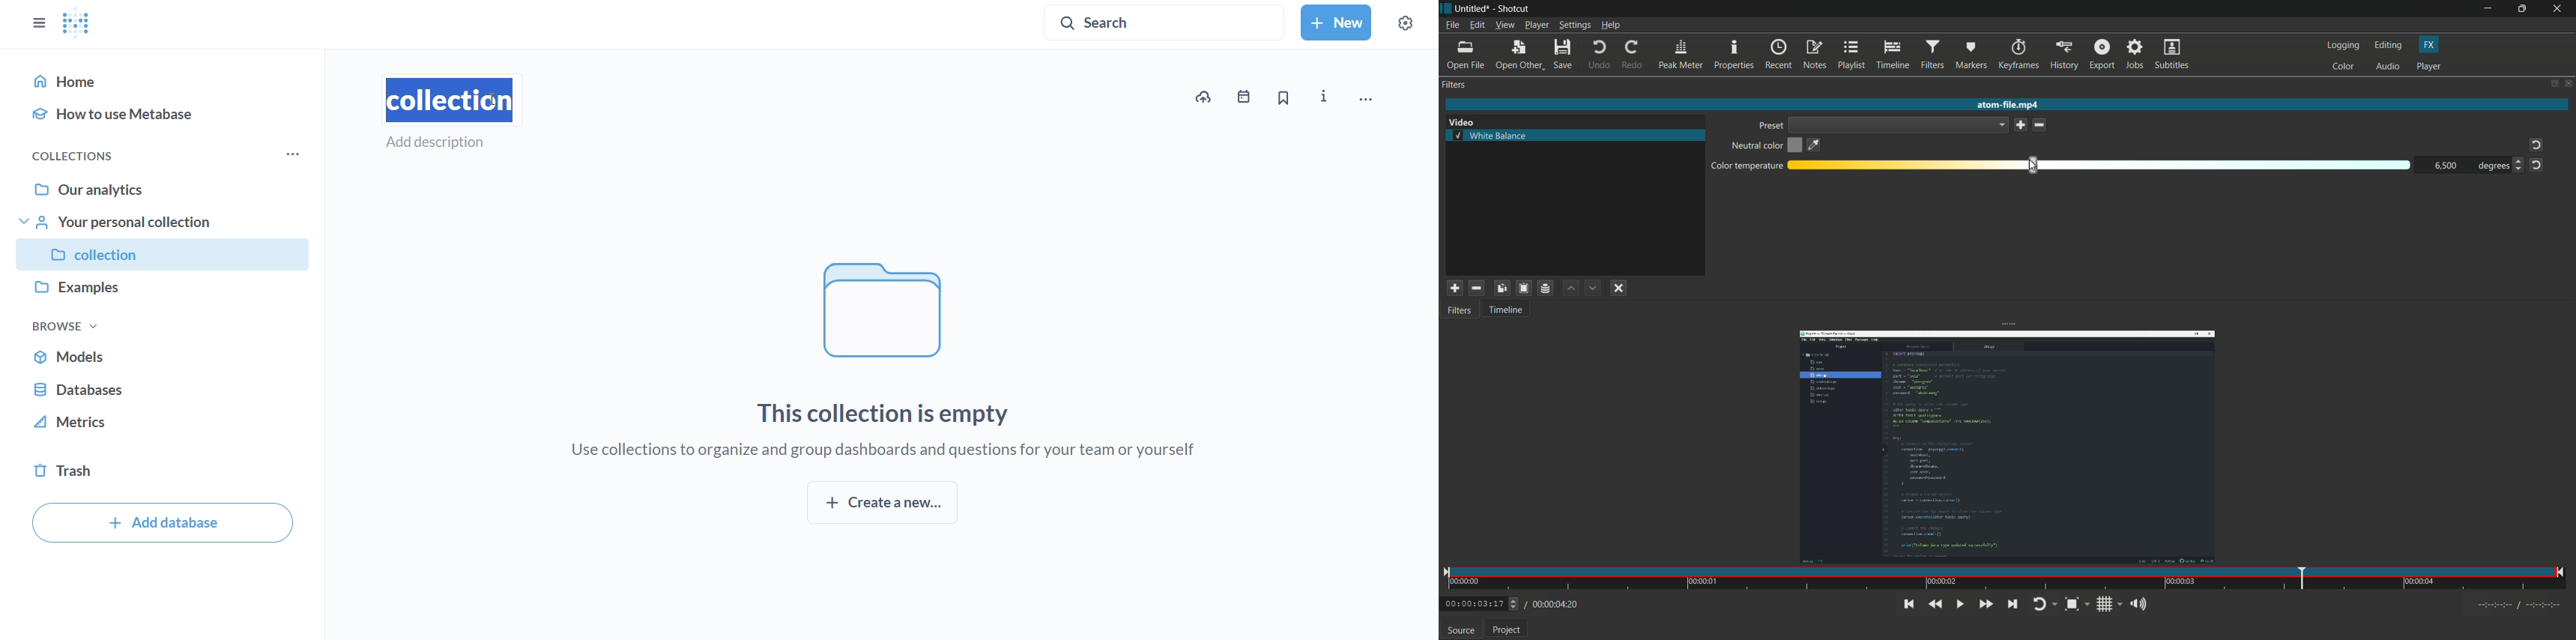  What do you see at coordinates (1814, 145) in the screenshot?
I see `pick color on the screen` at bounding box center [1814, 145].